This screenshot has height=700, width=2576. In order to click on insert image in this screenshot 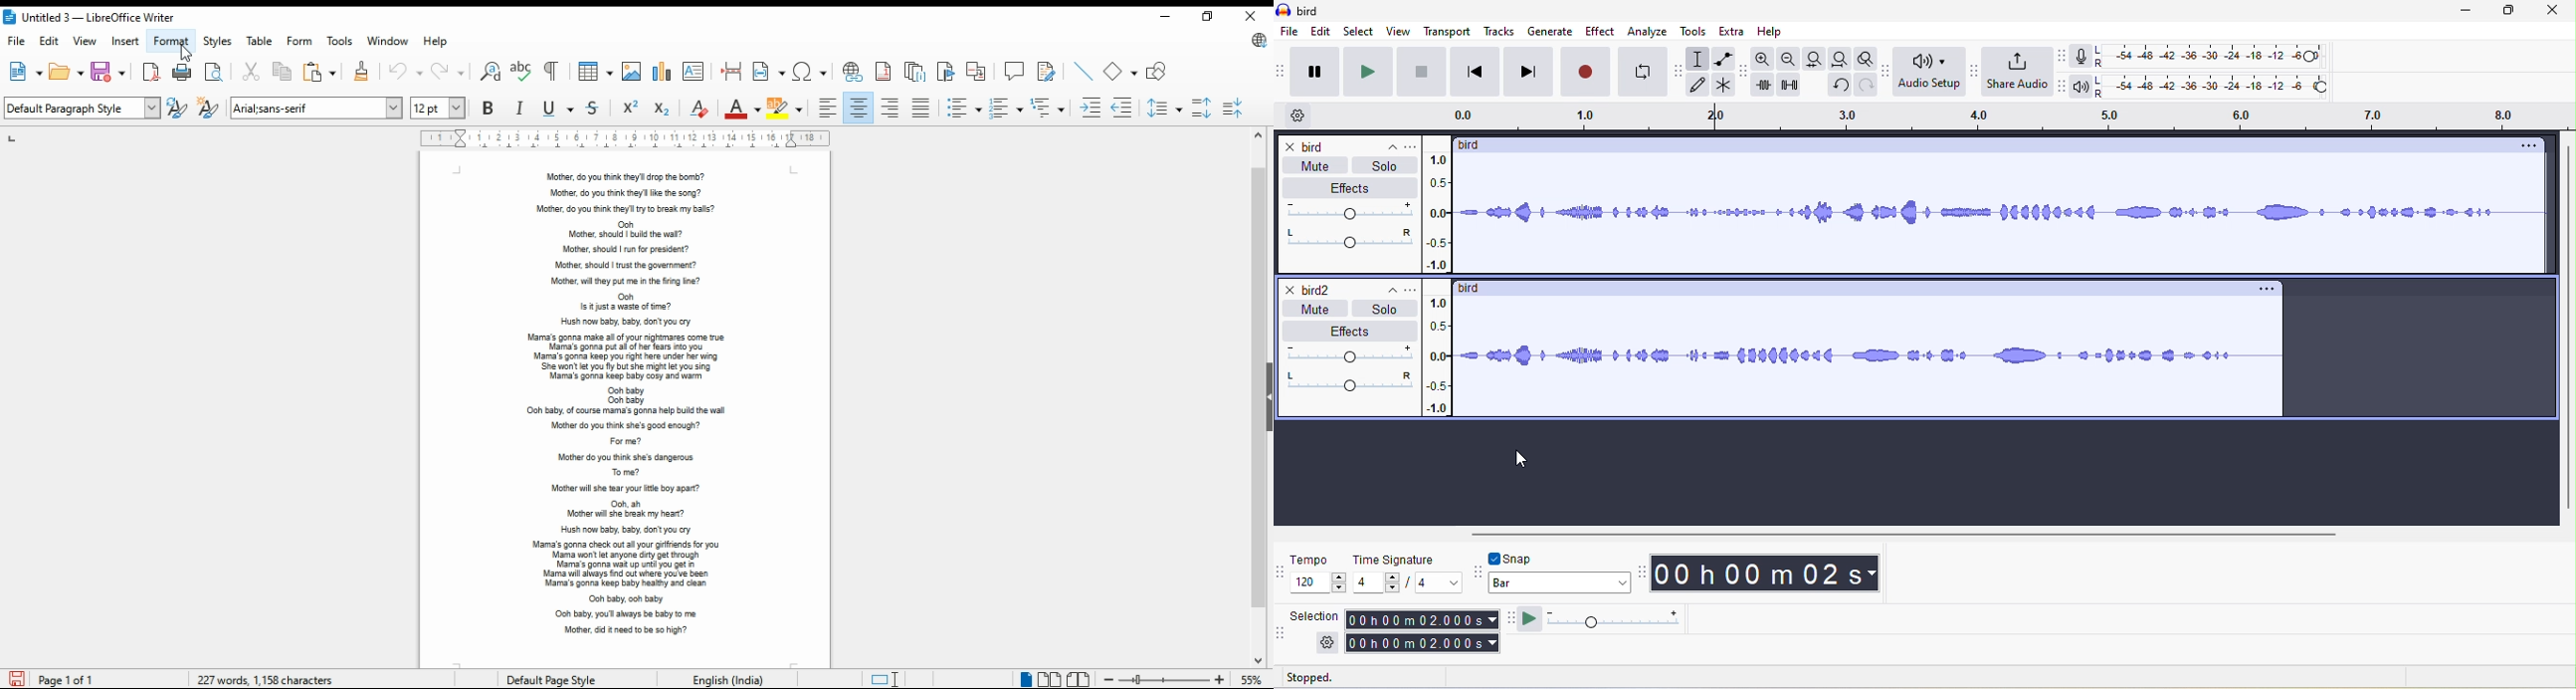, I will do `click(633, 71)`.